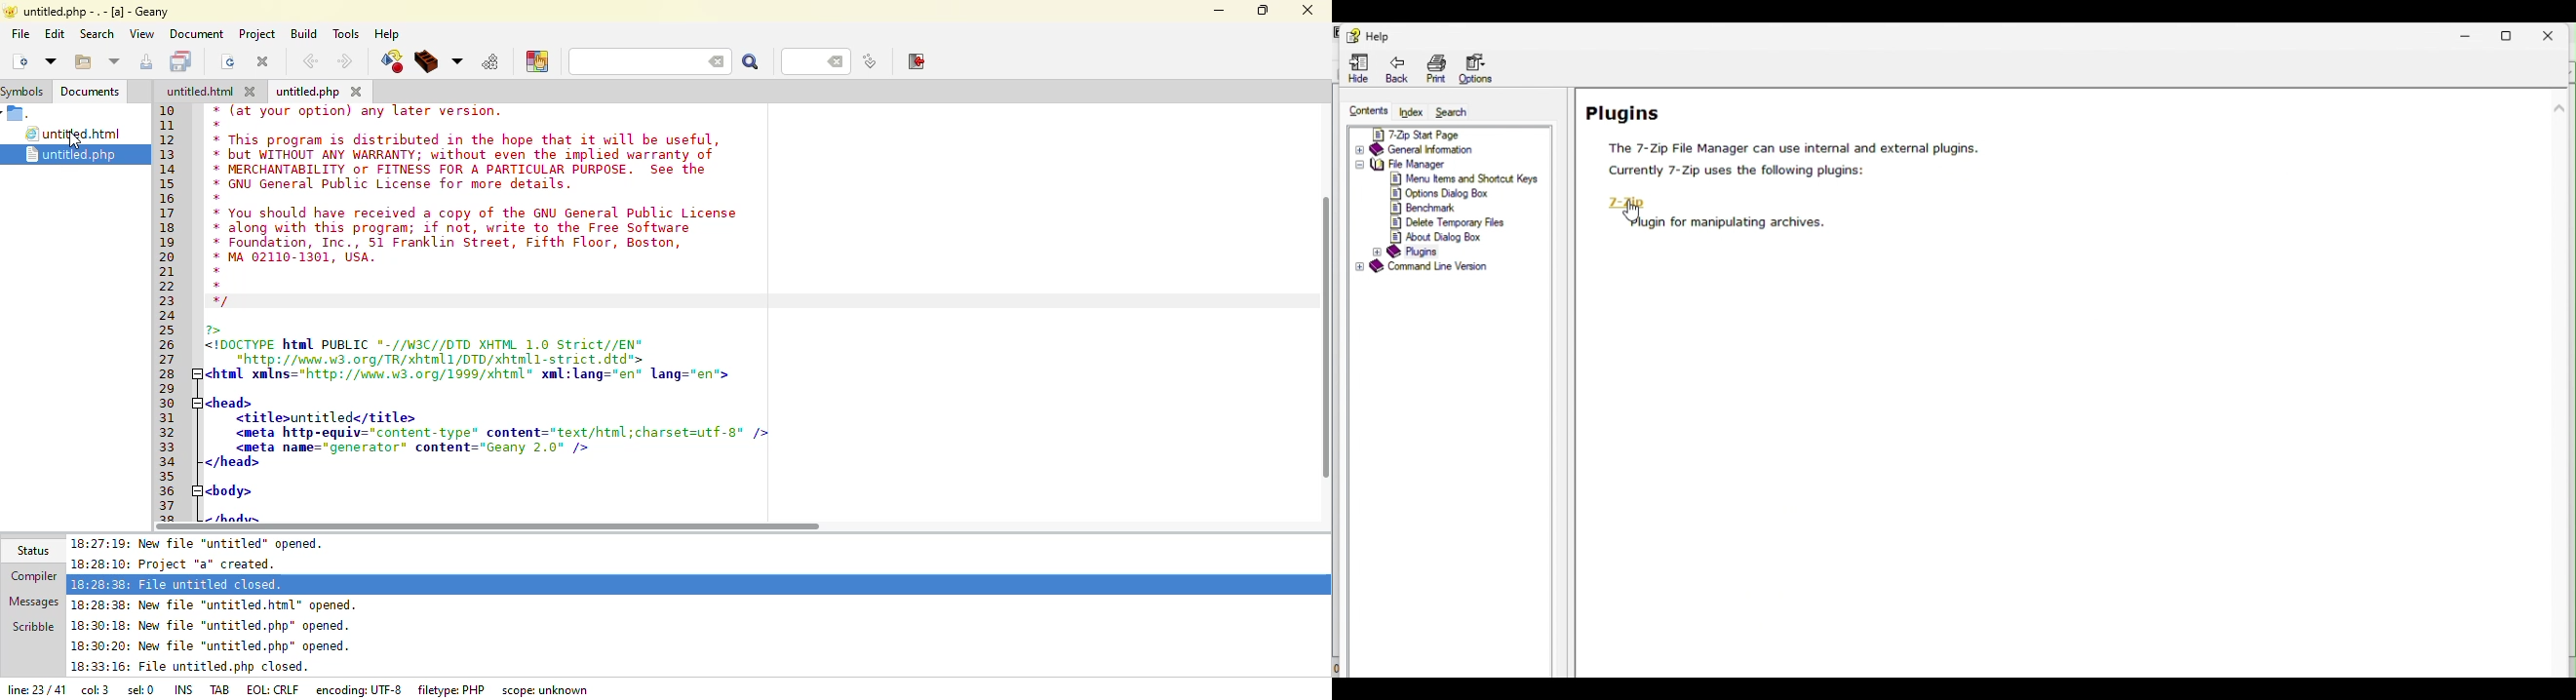 The image size is (2576, 700). Describe the element at coordinates (1445, 165) in the screenshot. I see `File Manager` at that location.